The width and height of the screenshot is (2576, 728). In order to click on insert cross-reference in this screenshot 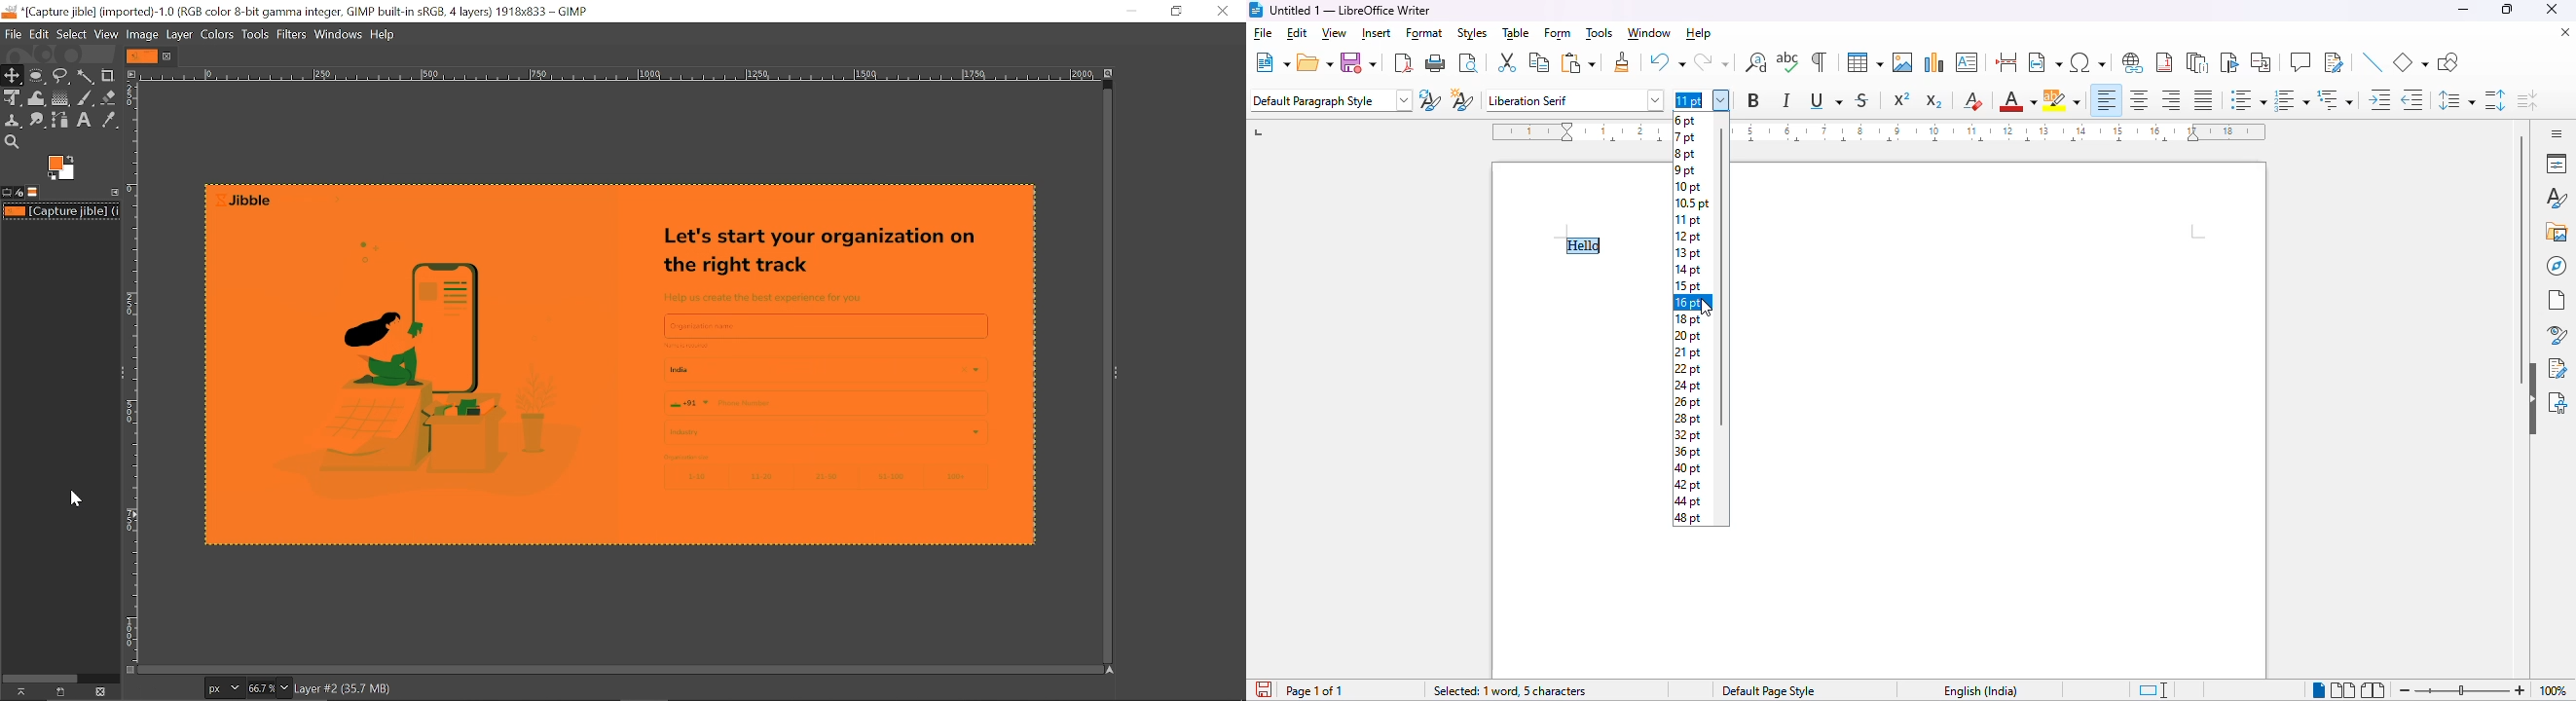, I will do `click(2262, 62)`.